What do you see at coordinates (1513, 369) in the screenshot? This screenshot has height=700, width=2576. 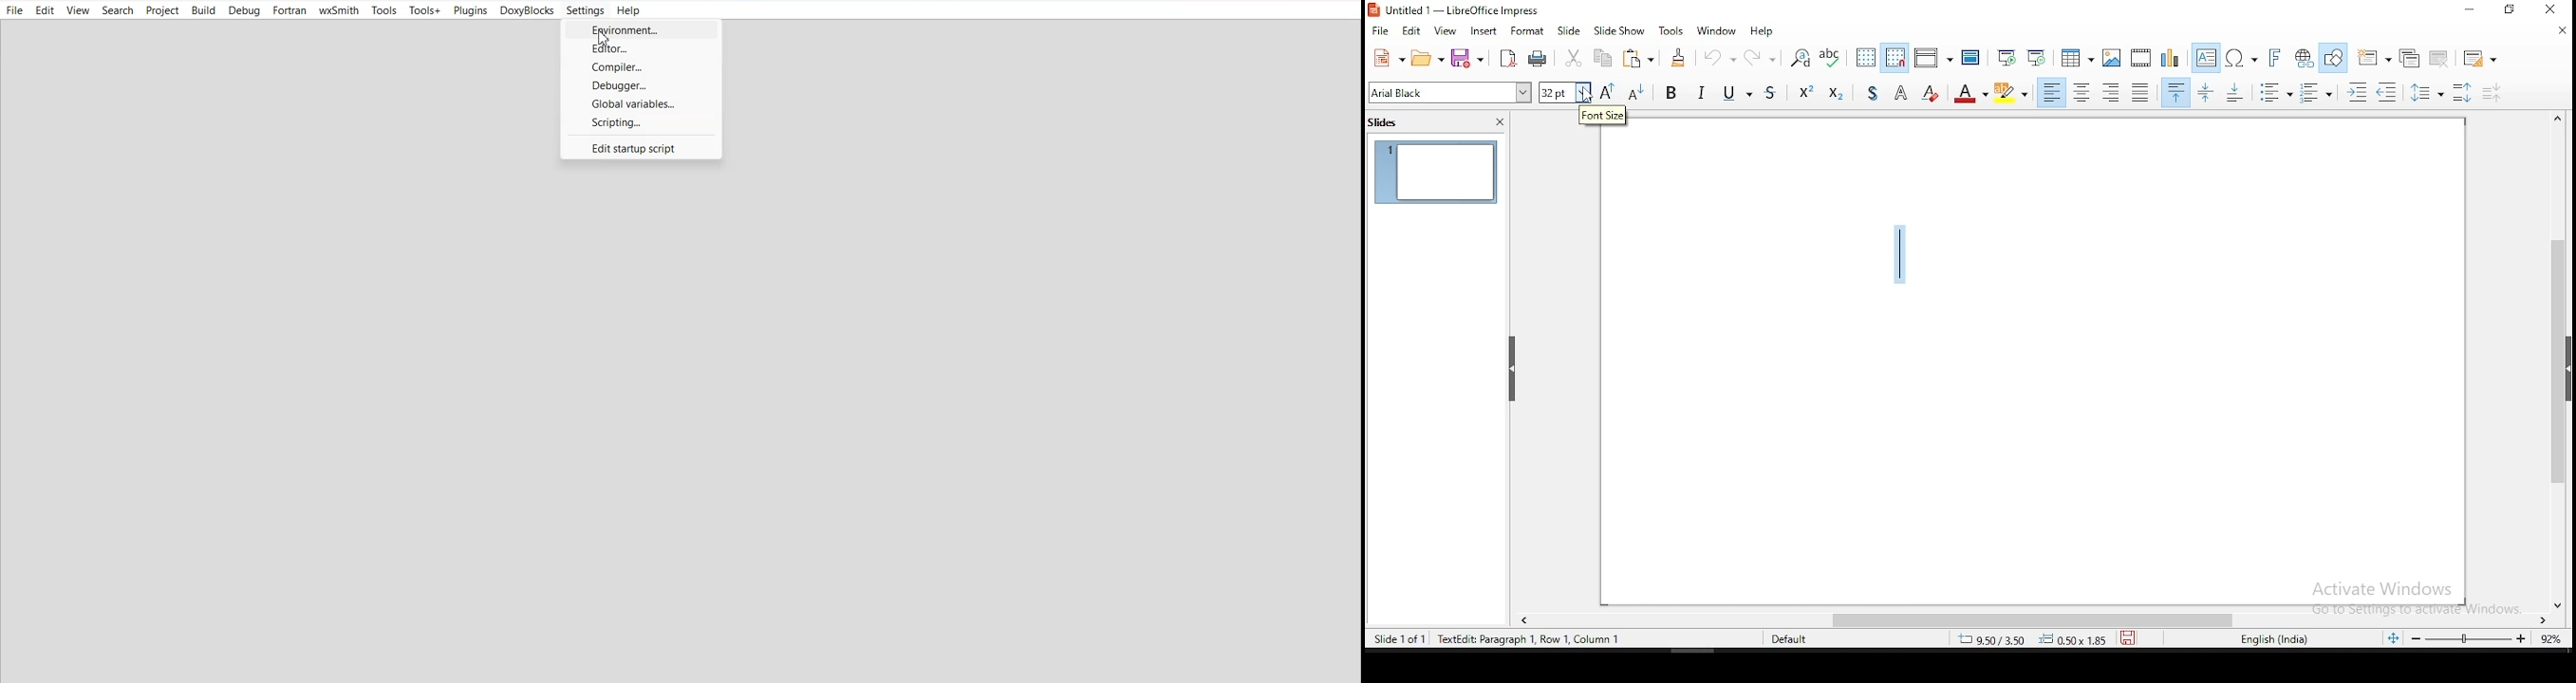 I see `collapse` at bounding box center [1513, 369].